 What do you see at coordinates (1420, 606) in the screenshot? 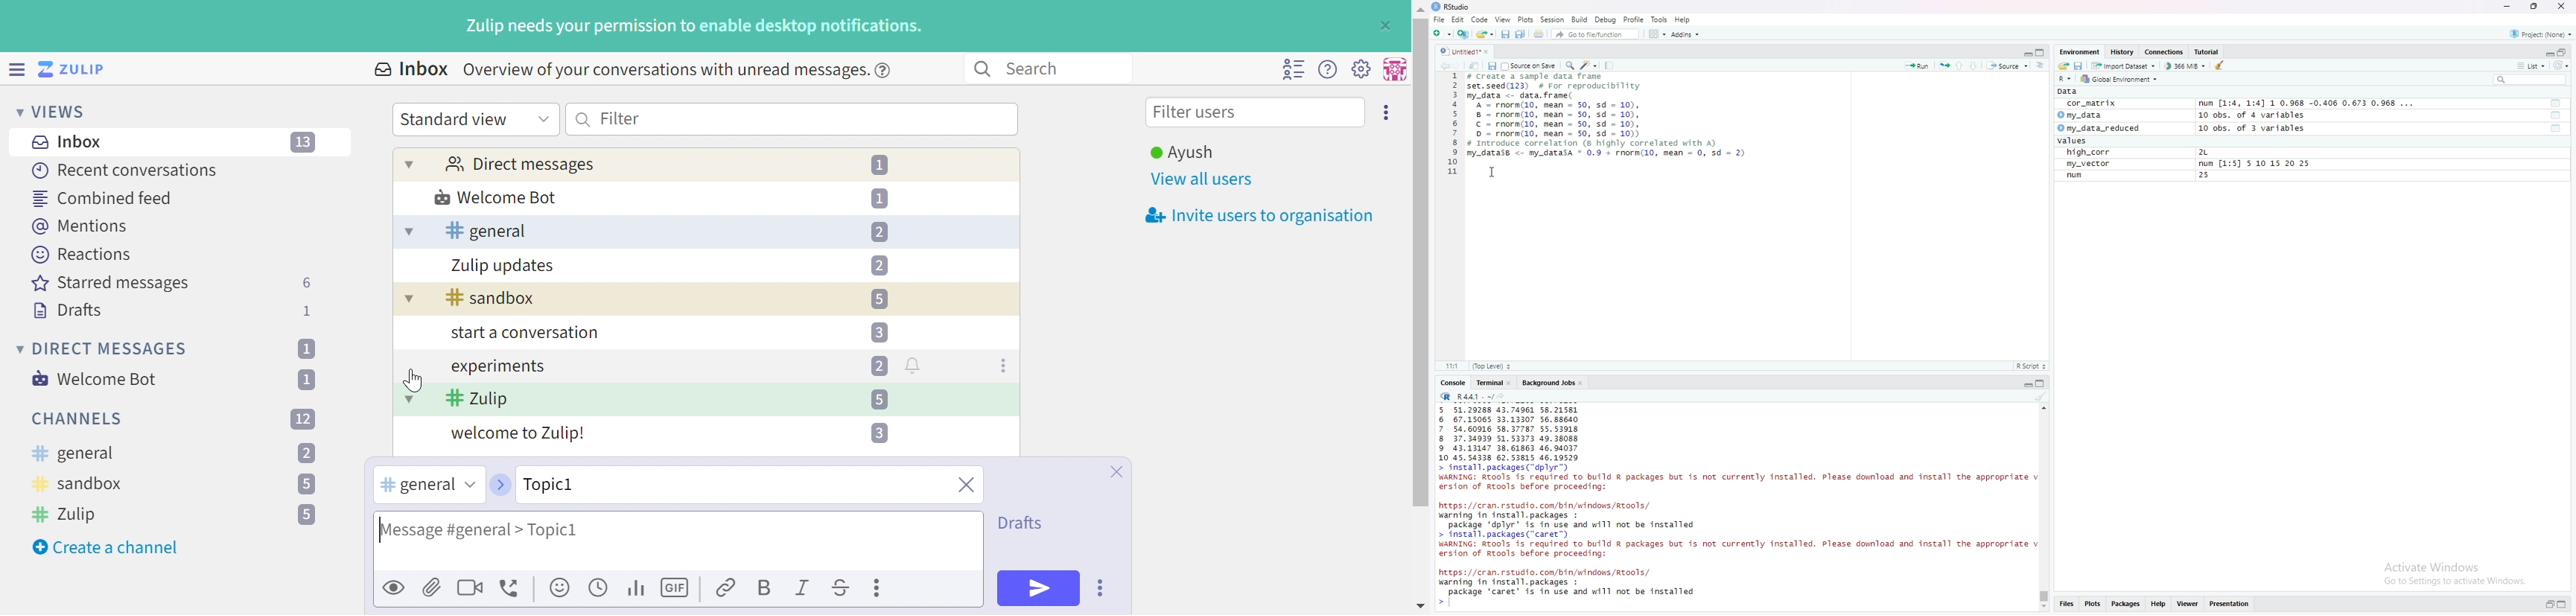
I see `move down` at bounding box center [1420, 606].